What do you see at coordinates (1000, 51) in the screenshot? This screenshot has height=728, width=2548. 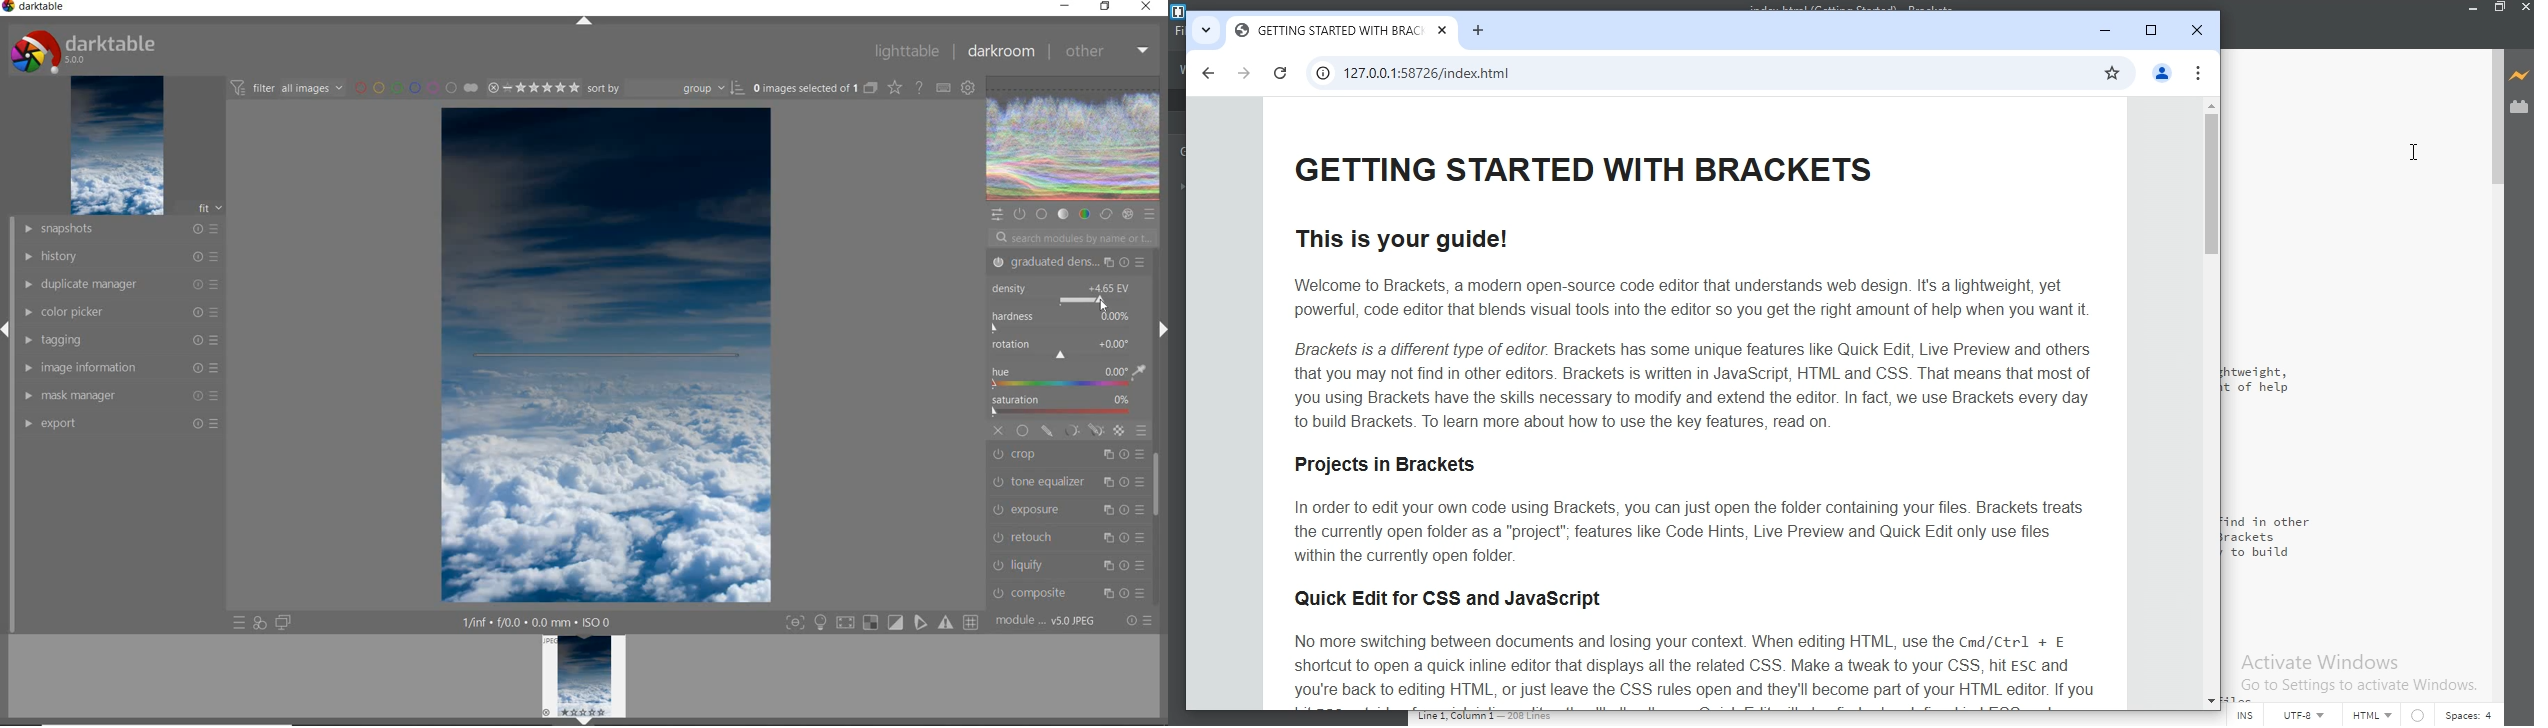 I see `DARKROOM` at bounding box center [1000, 51].